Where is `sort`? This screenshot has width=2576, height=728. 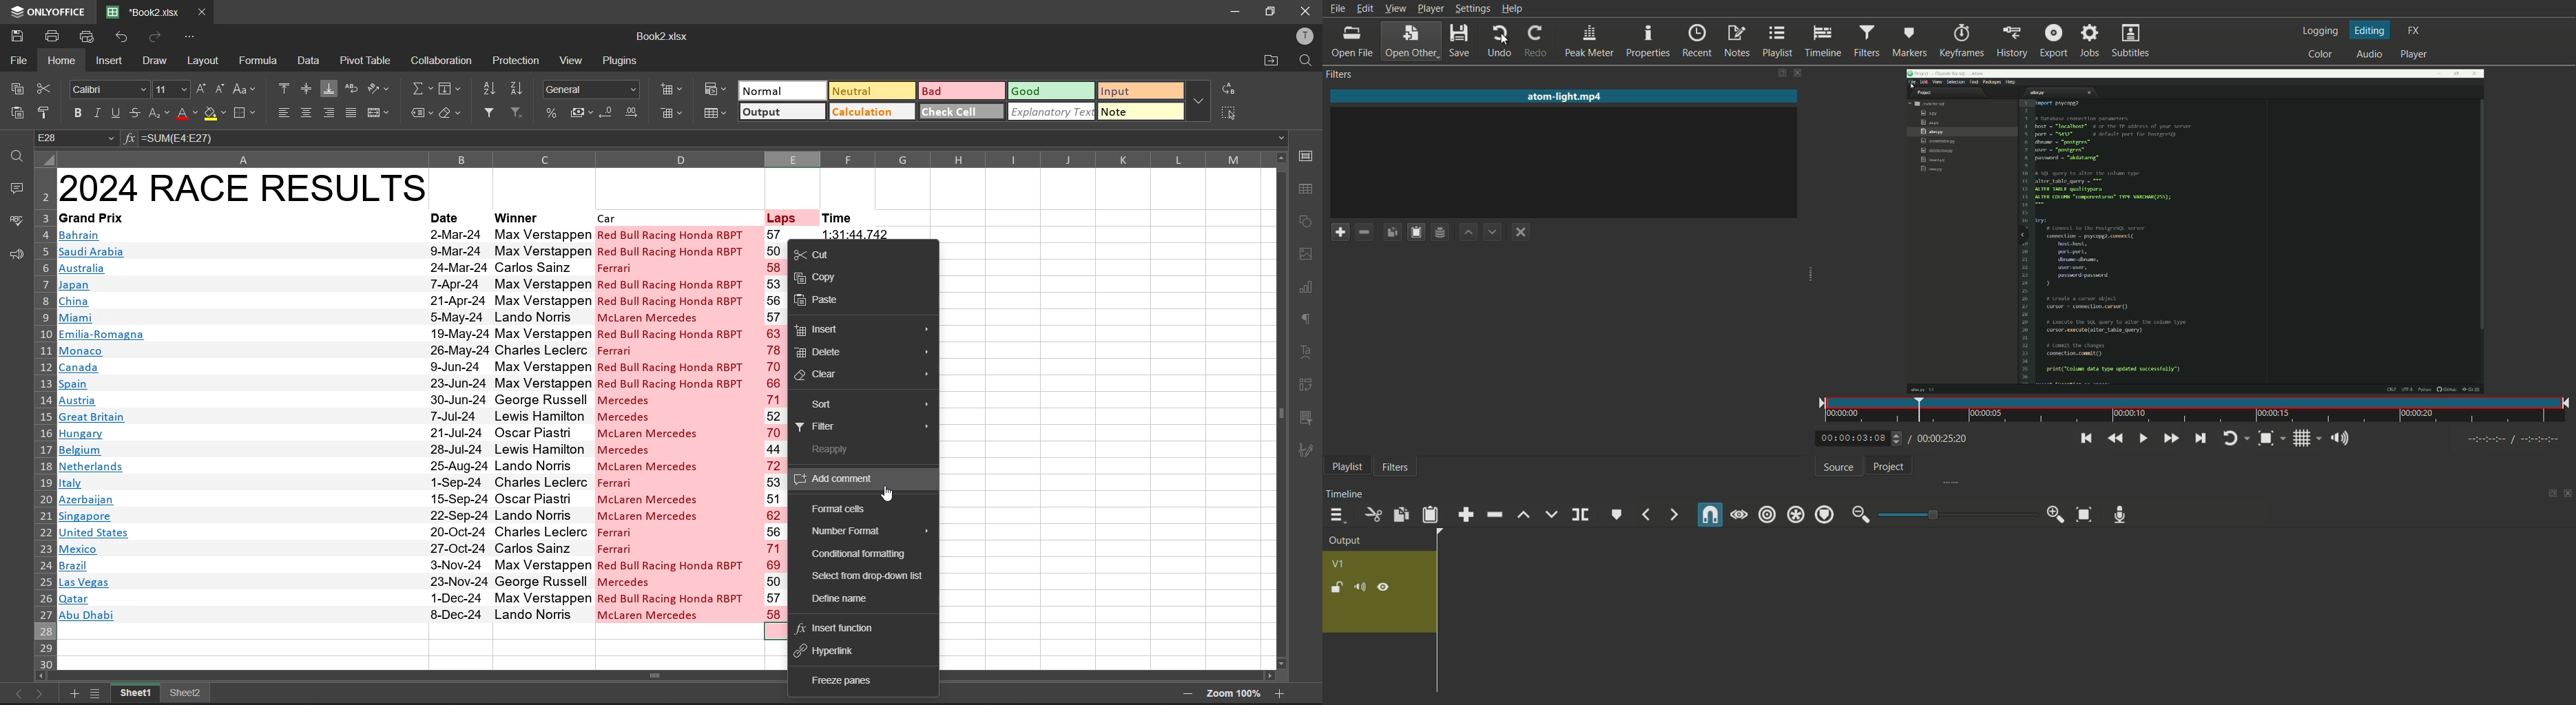
sort is located at coordinates (873, 404).